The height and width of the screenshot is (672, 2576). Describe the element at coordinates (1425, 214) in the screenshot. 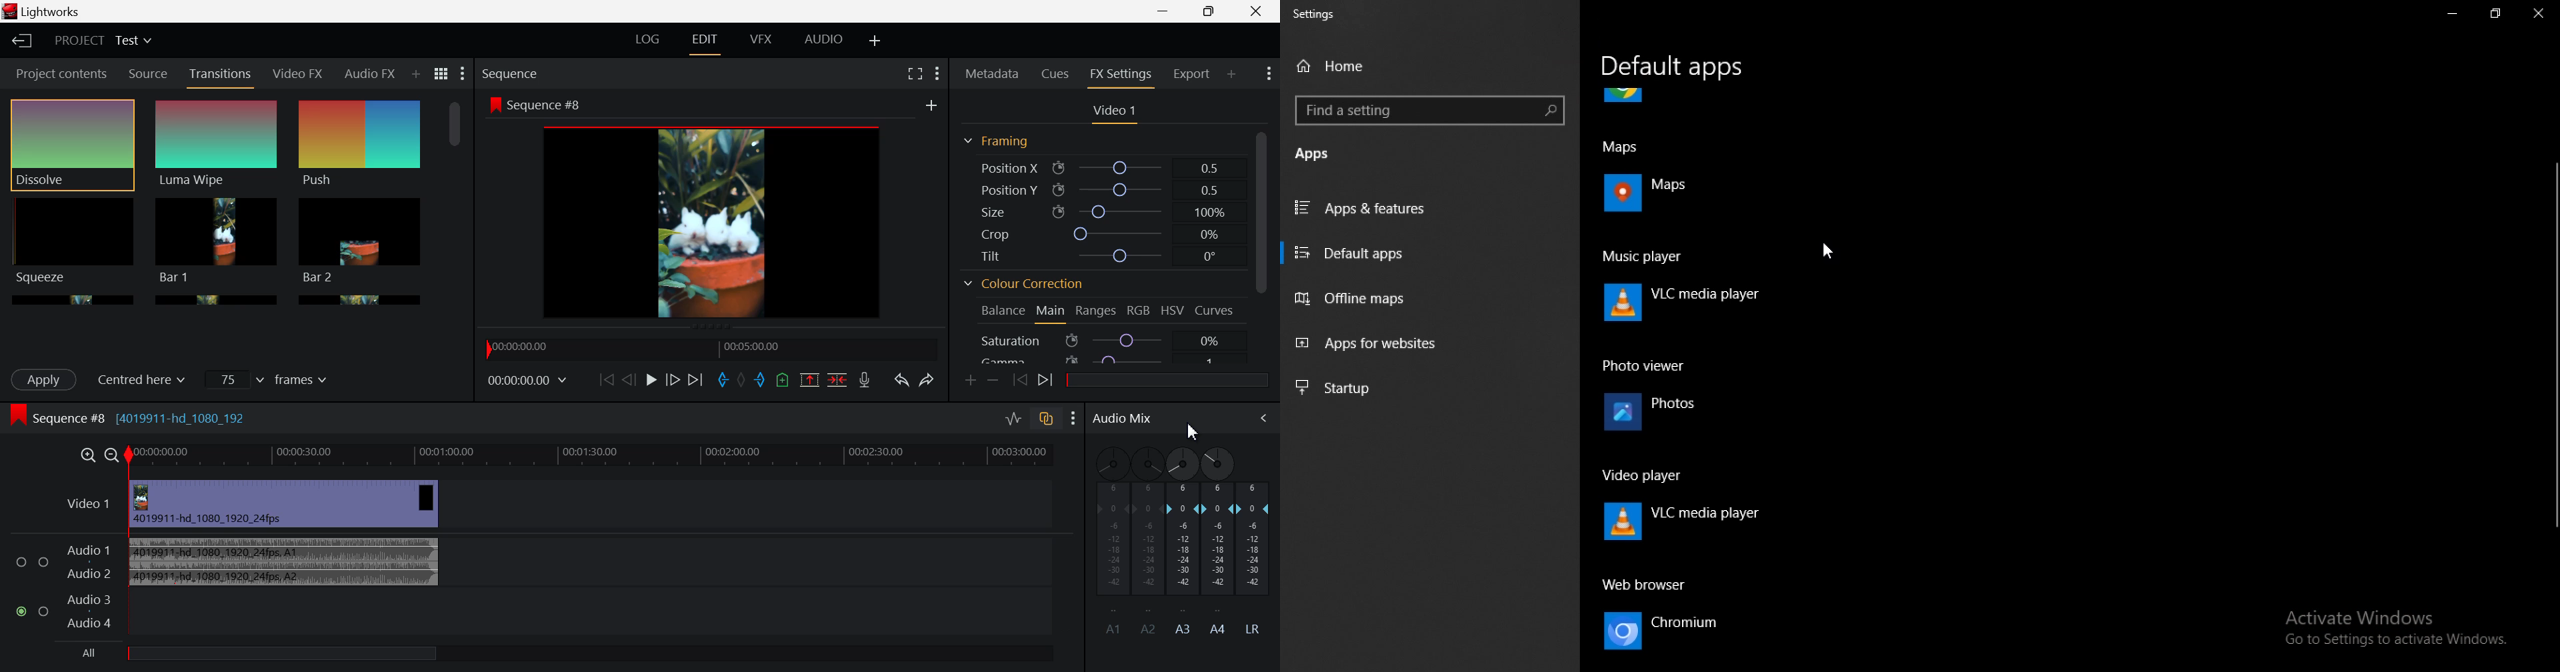

I see `apps and features` at that location.